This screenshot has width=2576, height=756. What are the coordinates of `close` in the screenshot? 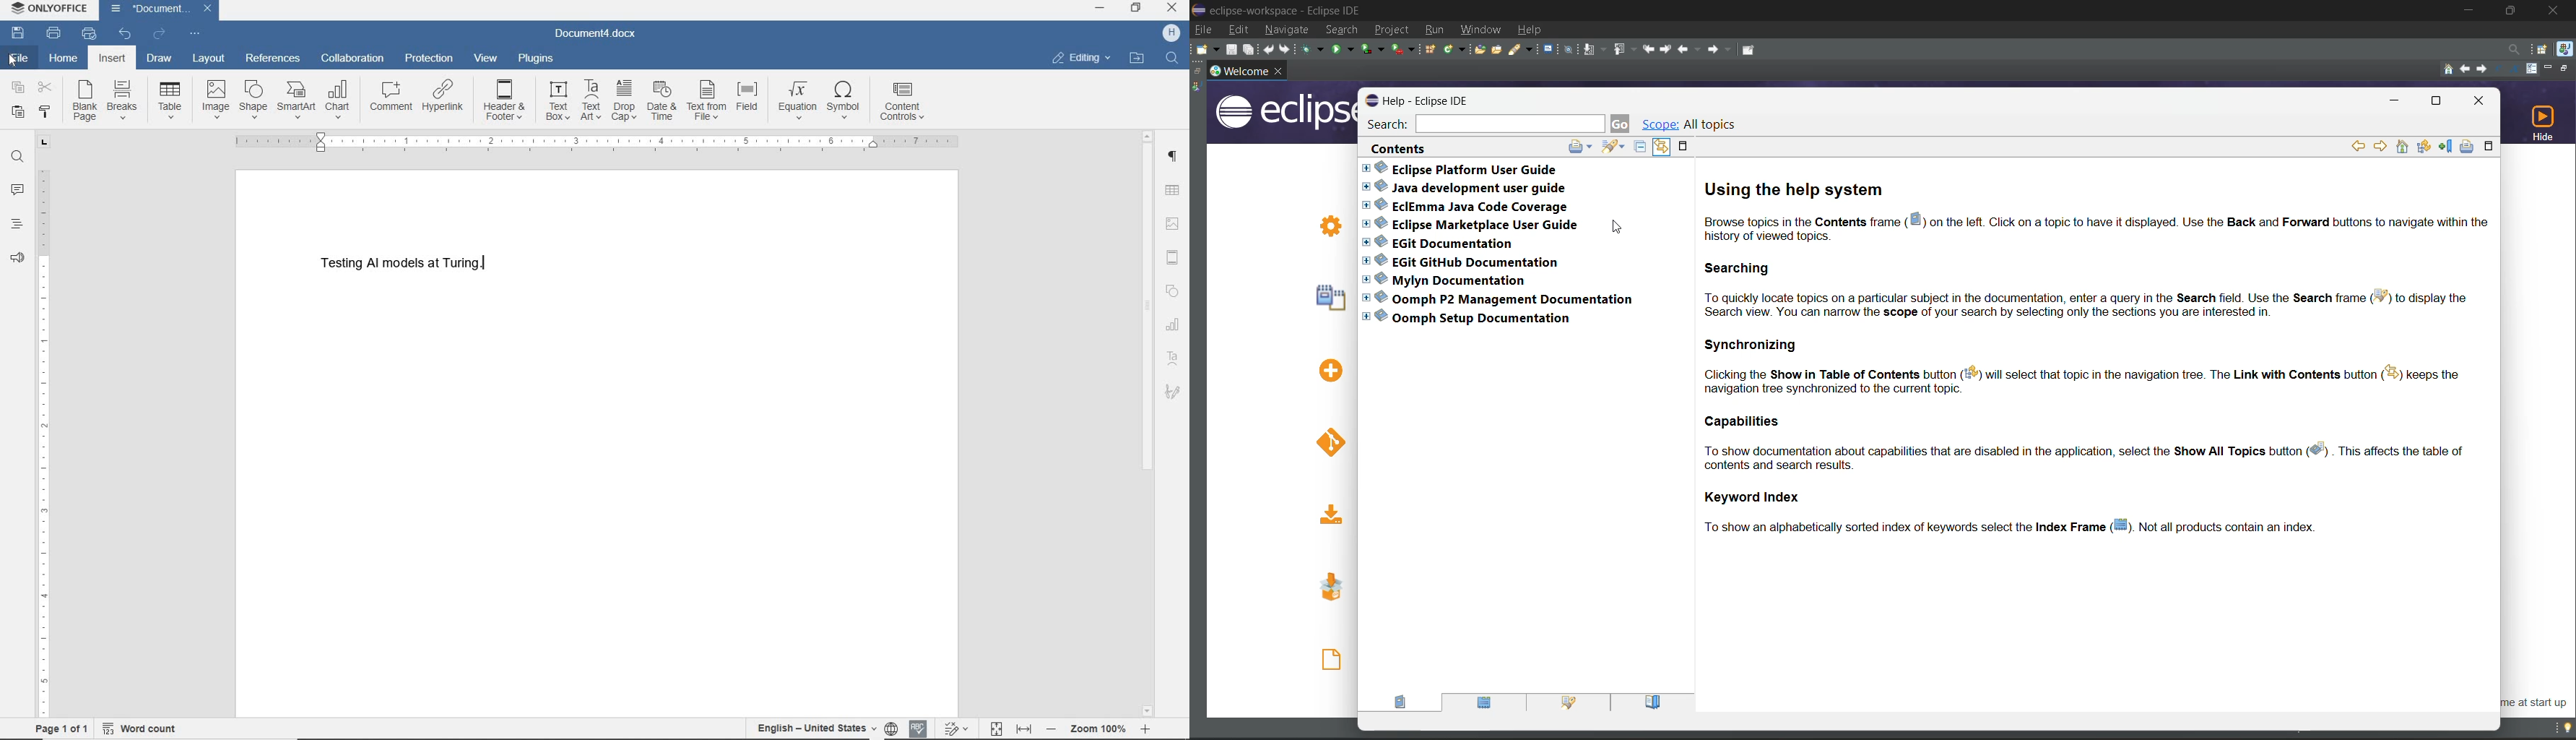 It's located at (2555, 11).